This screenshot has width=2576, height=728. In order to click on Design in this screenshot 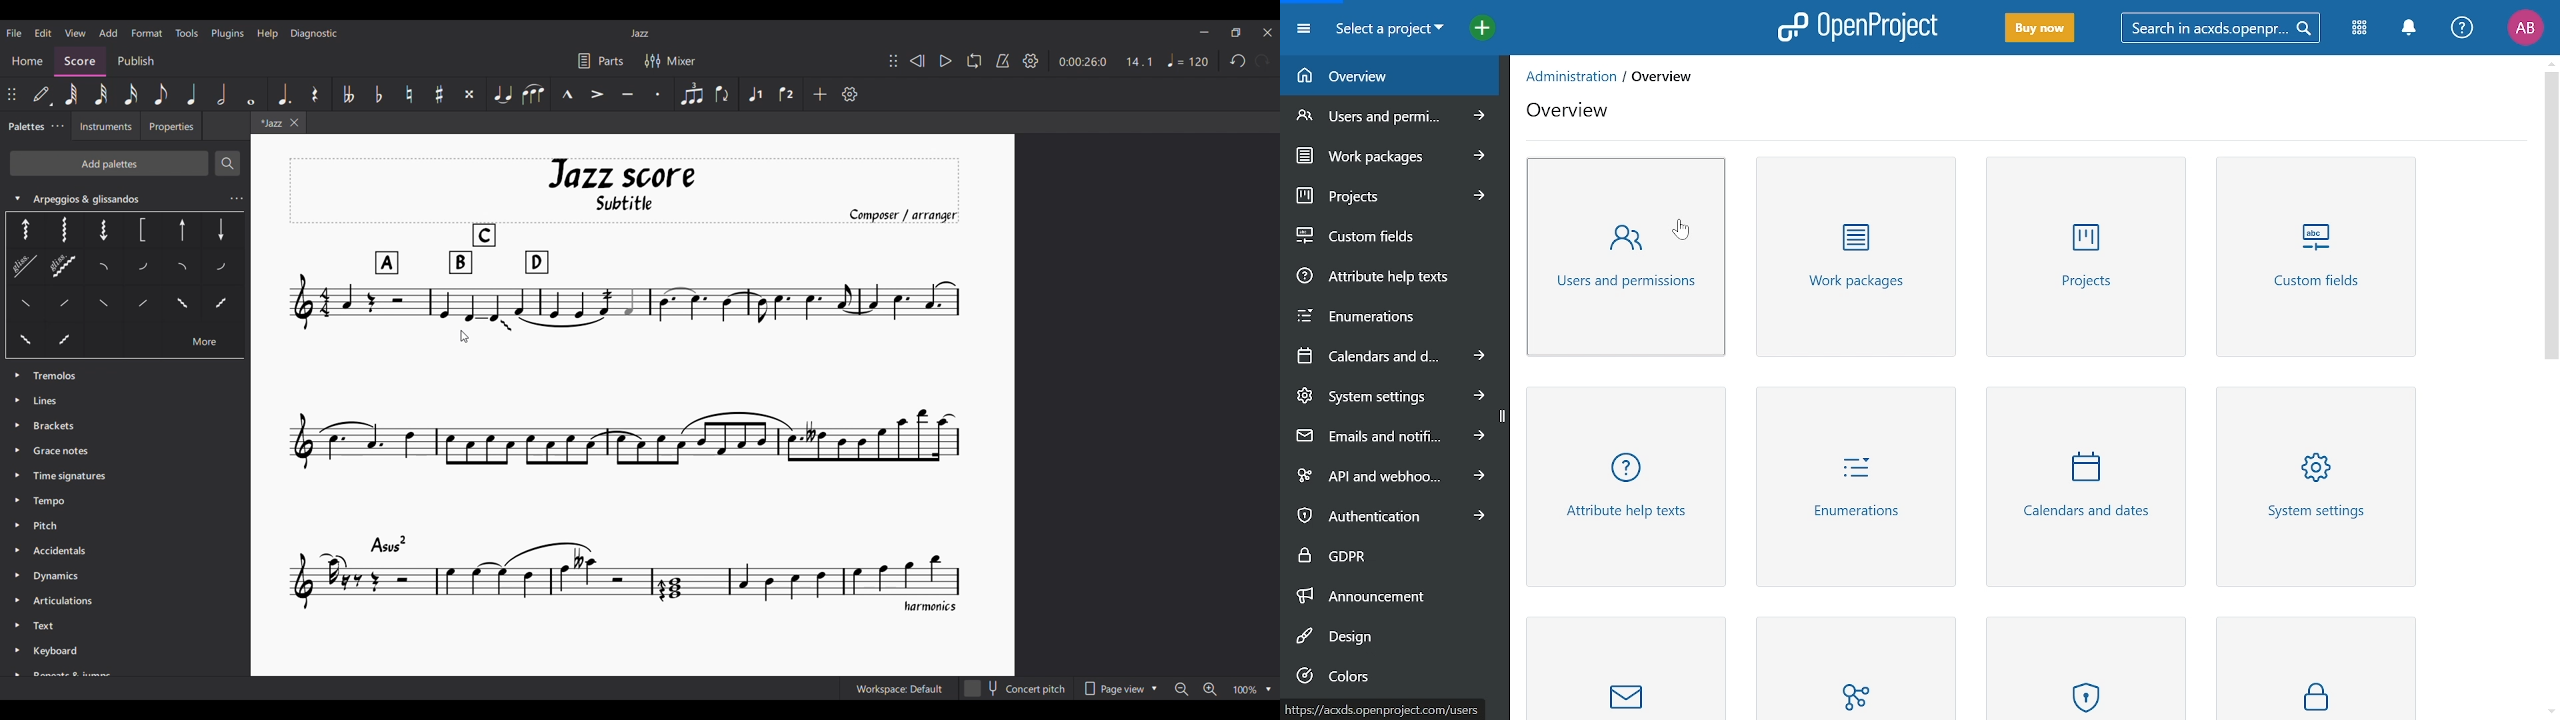, I will do `click(1362, 636)`.